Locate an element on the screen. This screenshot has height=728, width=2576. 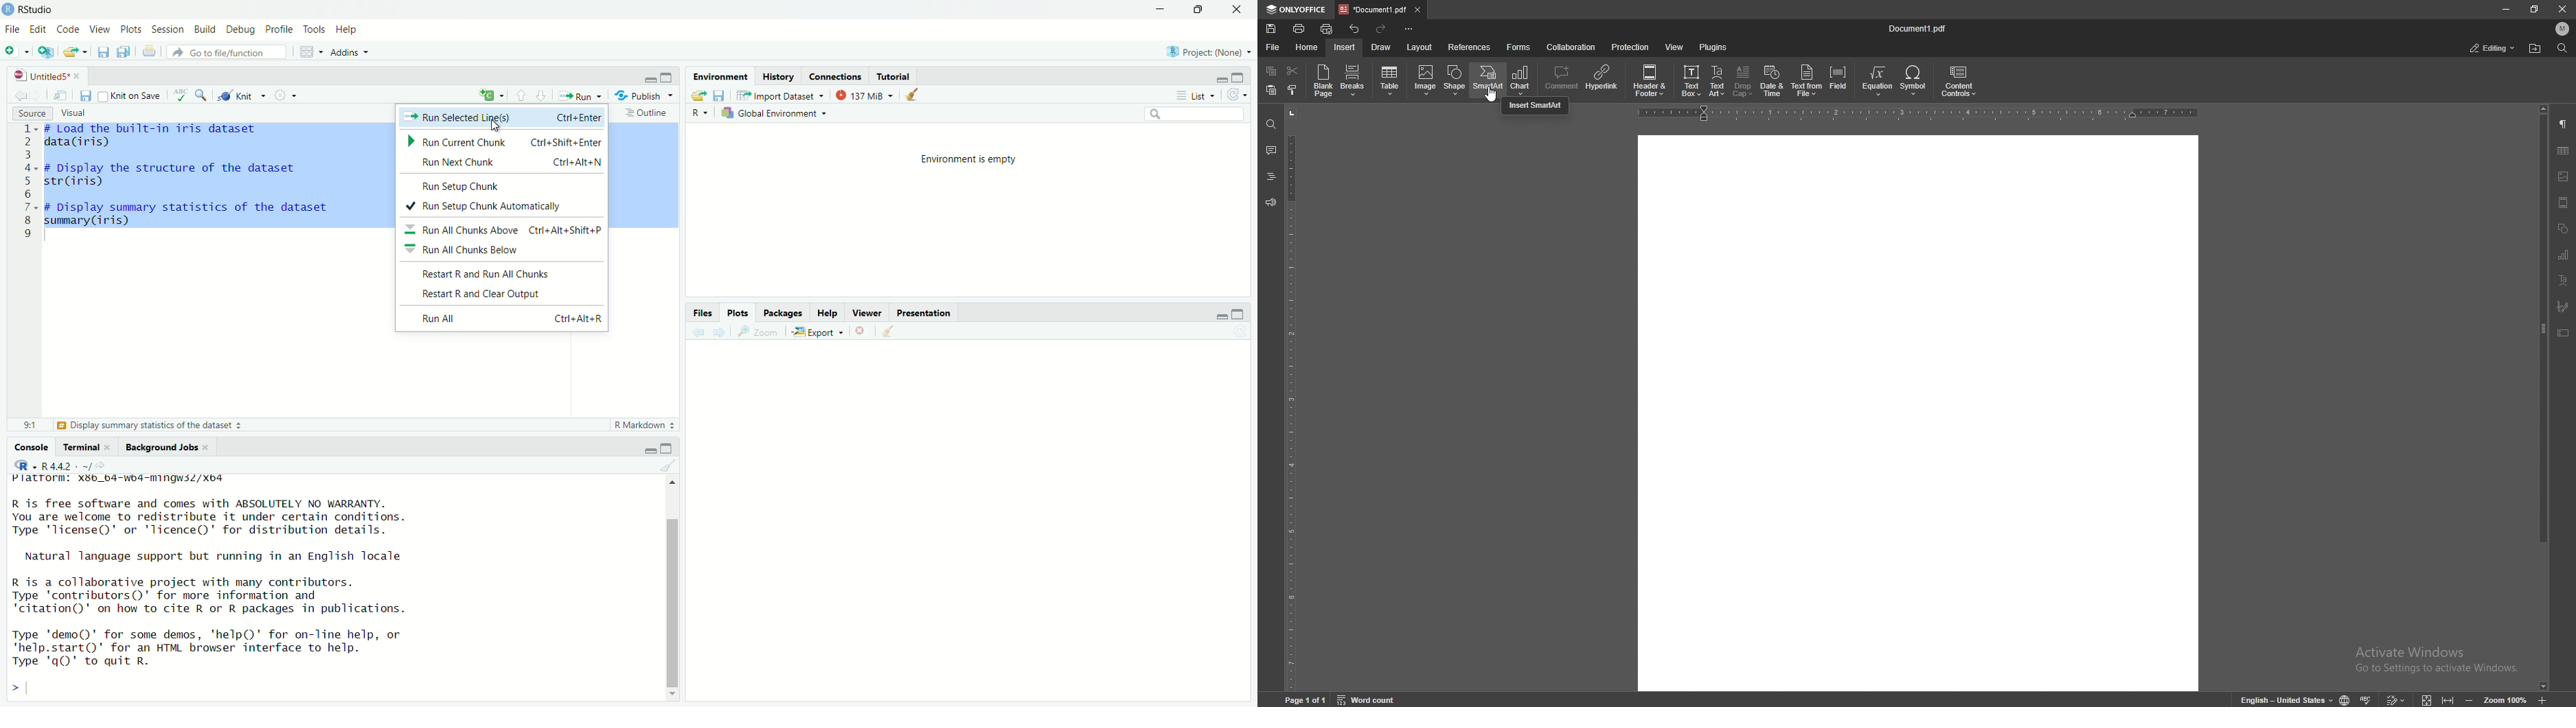
Create new project is located at coordinates (46, 53).